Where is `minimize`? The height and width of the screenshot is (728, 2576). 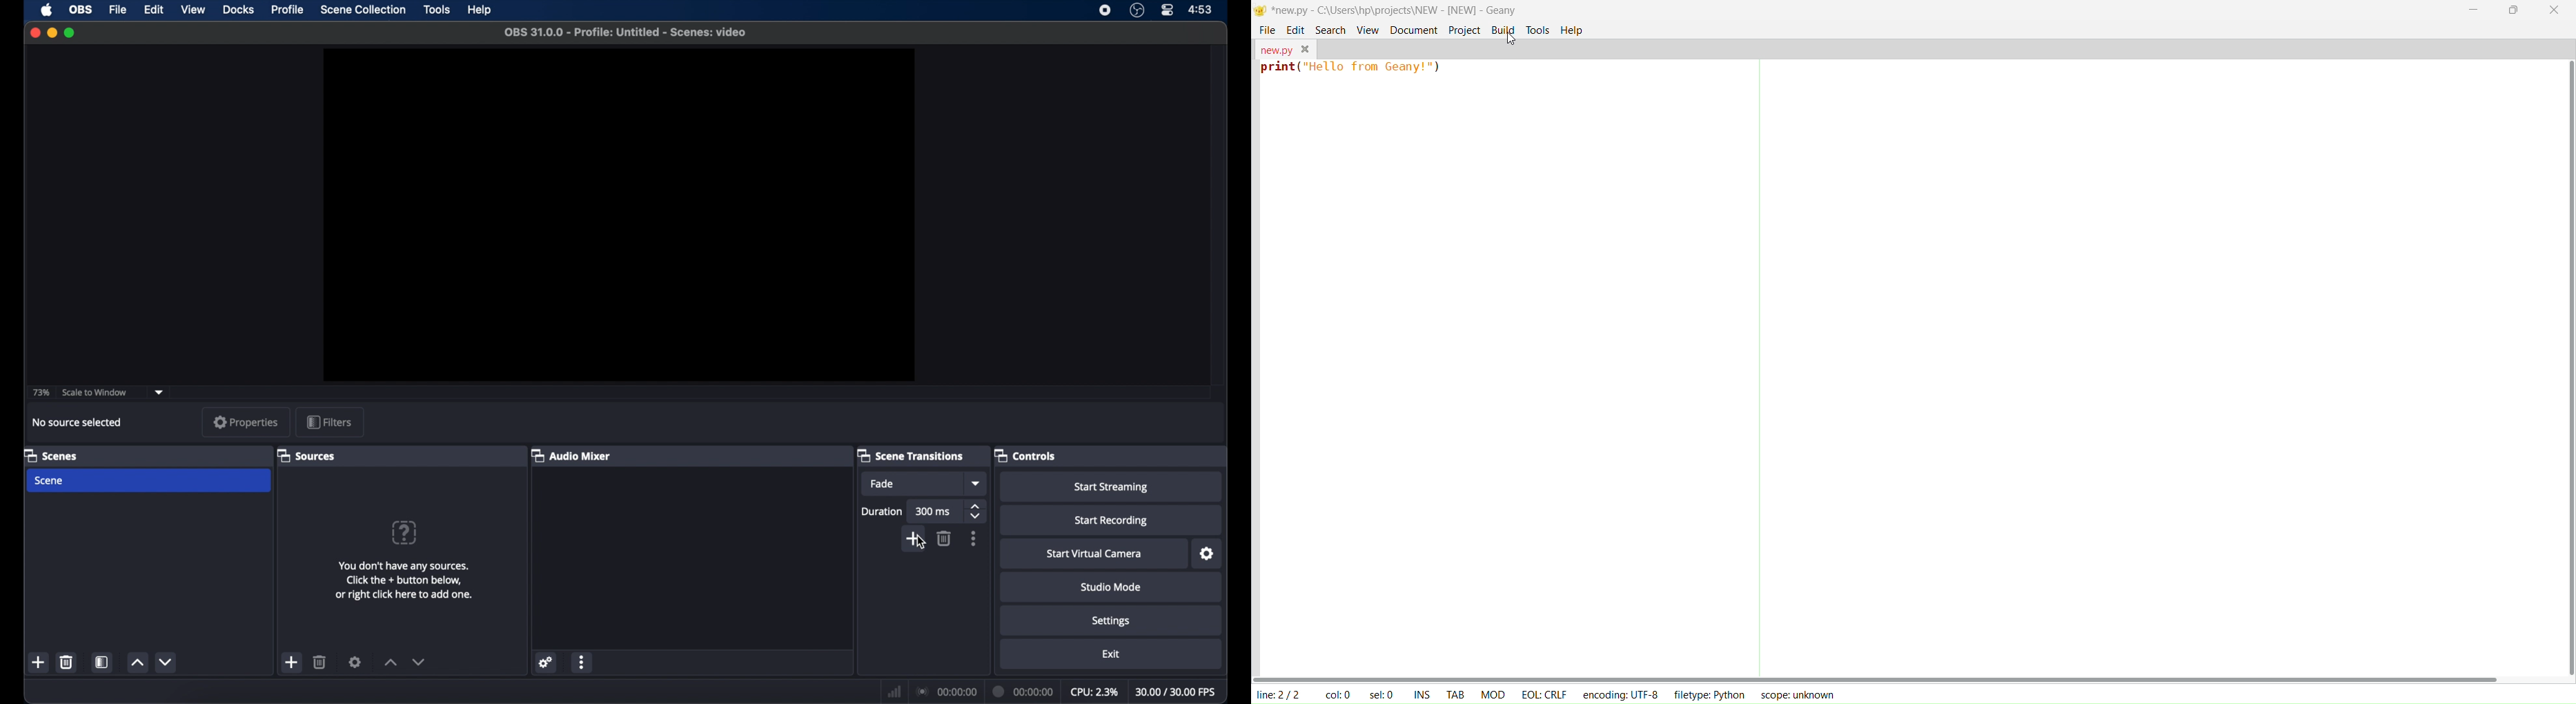 minimize is located at coordinates (51, 33).